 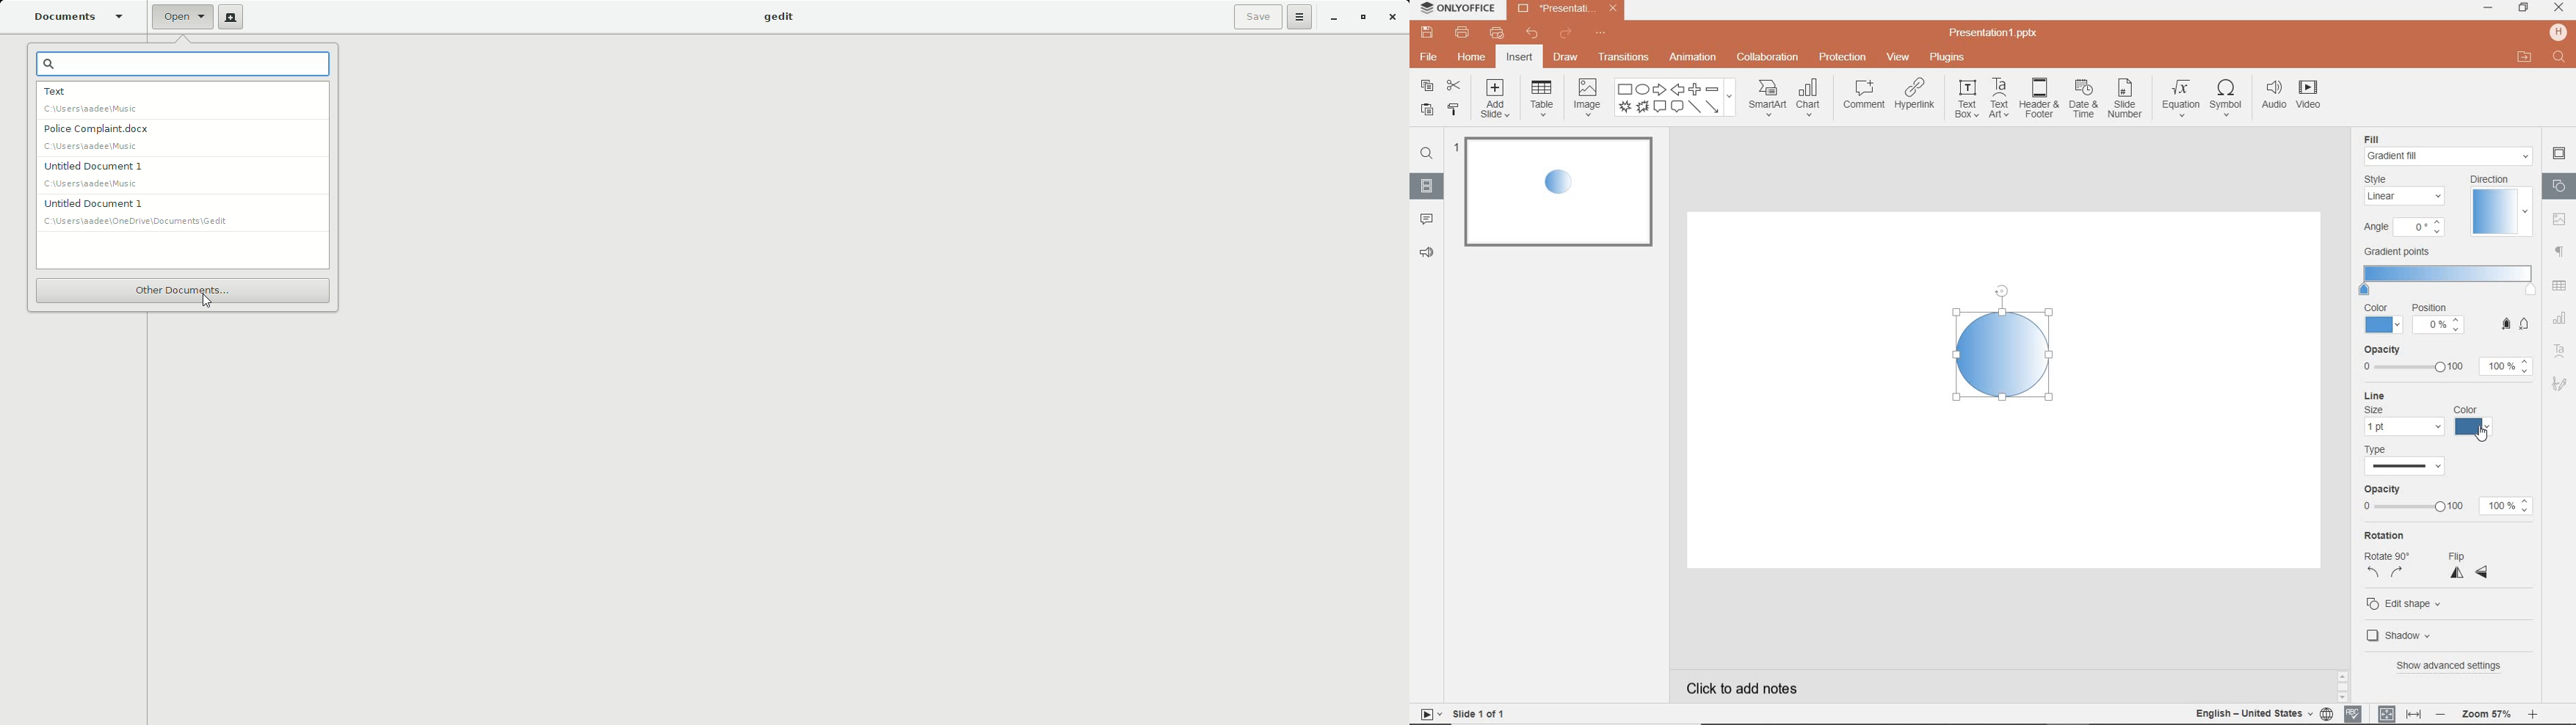 I want to click on symbol, so click(x=2226, y=99).